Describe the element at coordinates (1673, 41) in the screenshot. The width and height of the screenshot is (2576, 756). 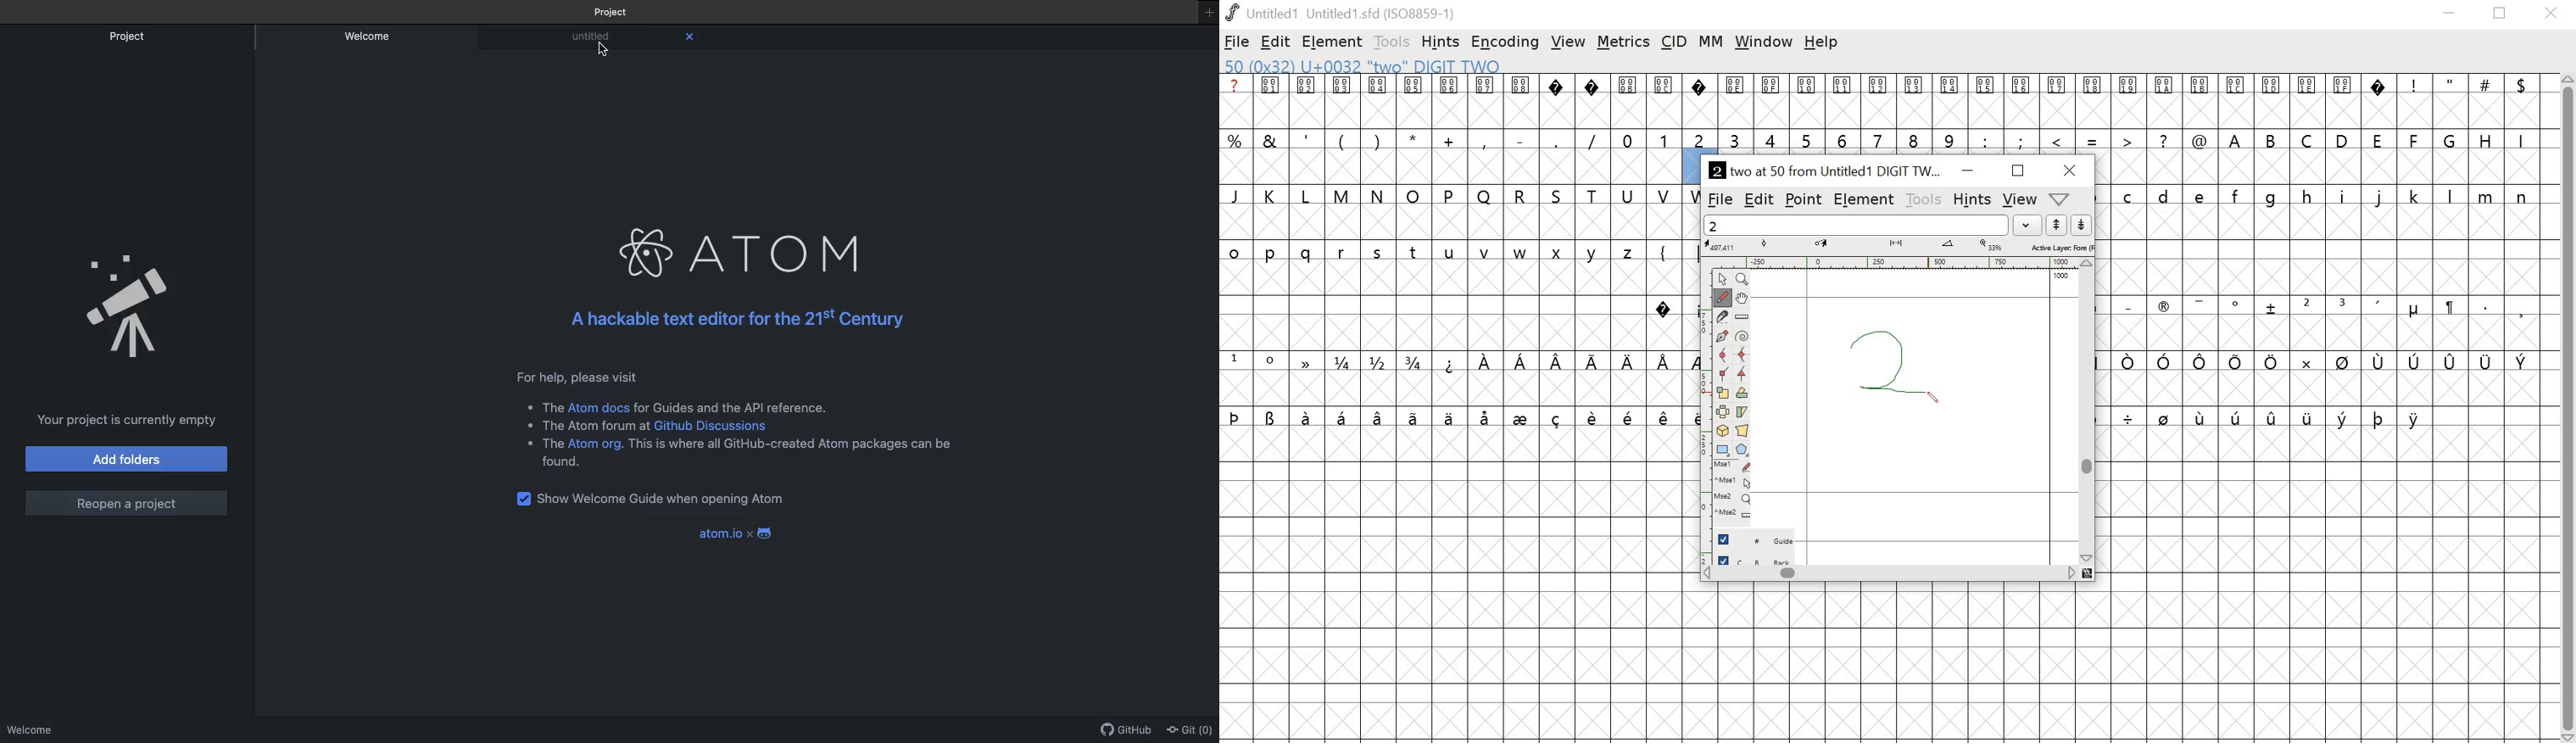
I see `cid` at that location.